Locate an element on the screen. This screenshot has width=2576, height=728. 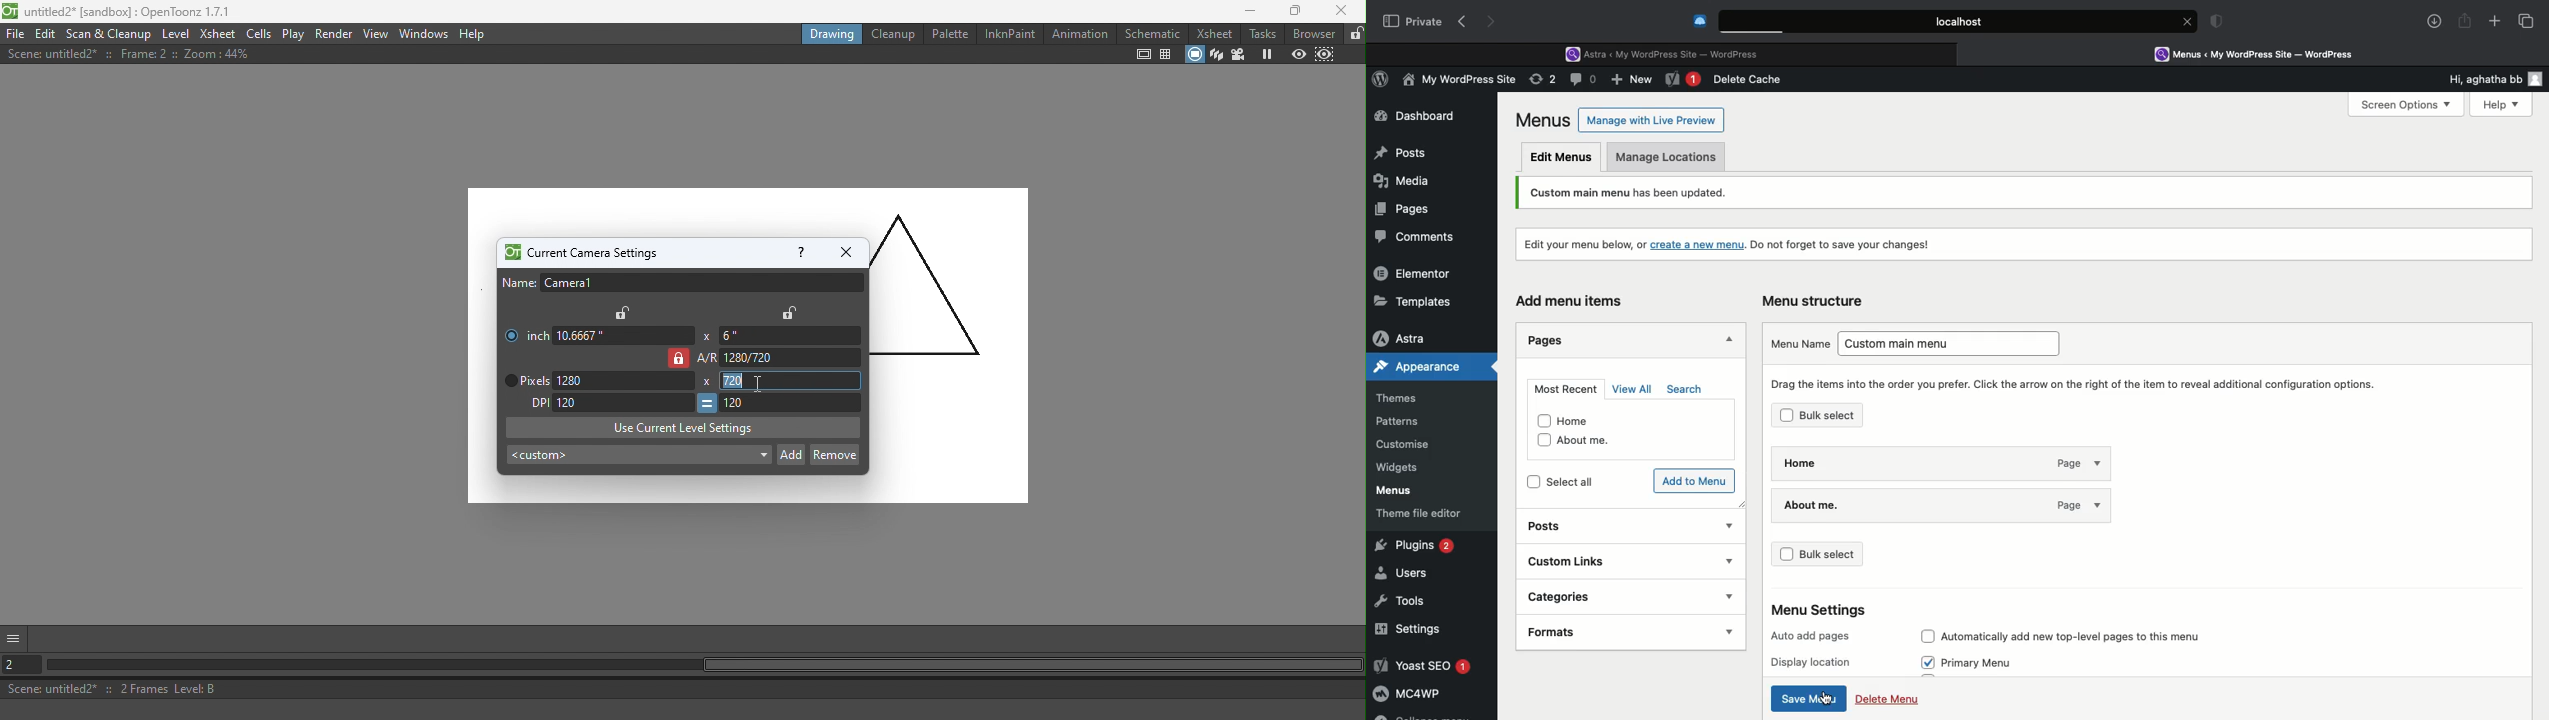
Play is located at coordinates (293, 34).